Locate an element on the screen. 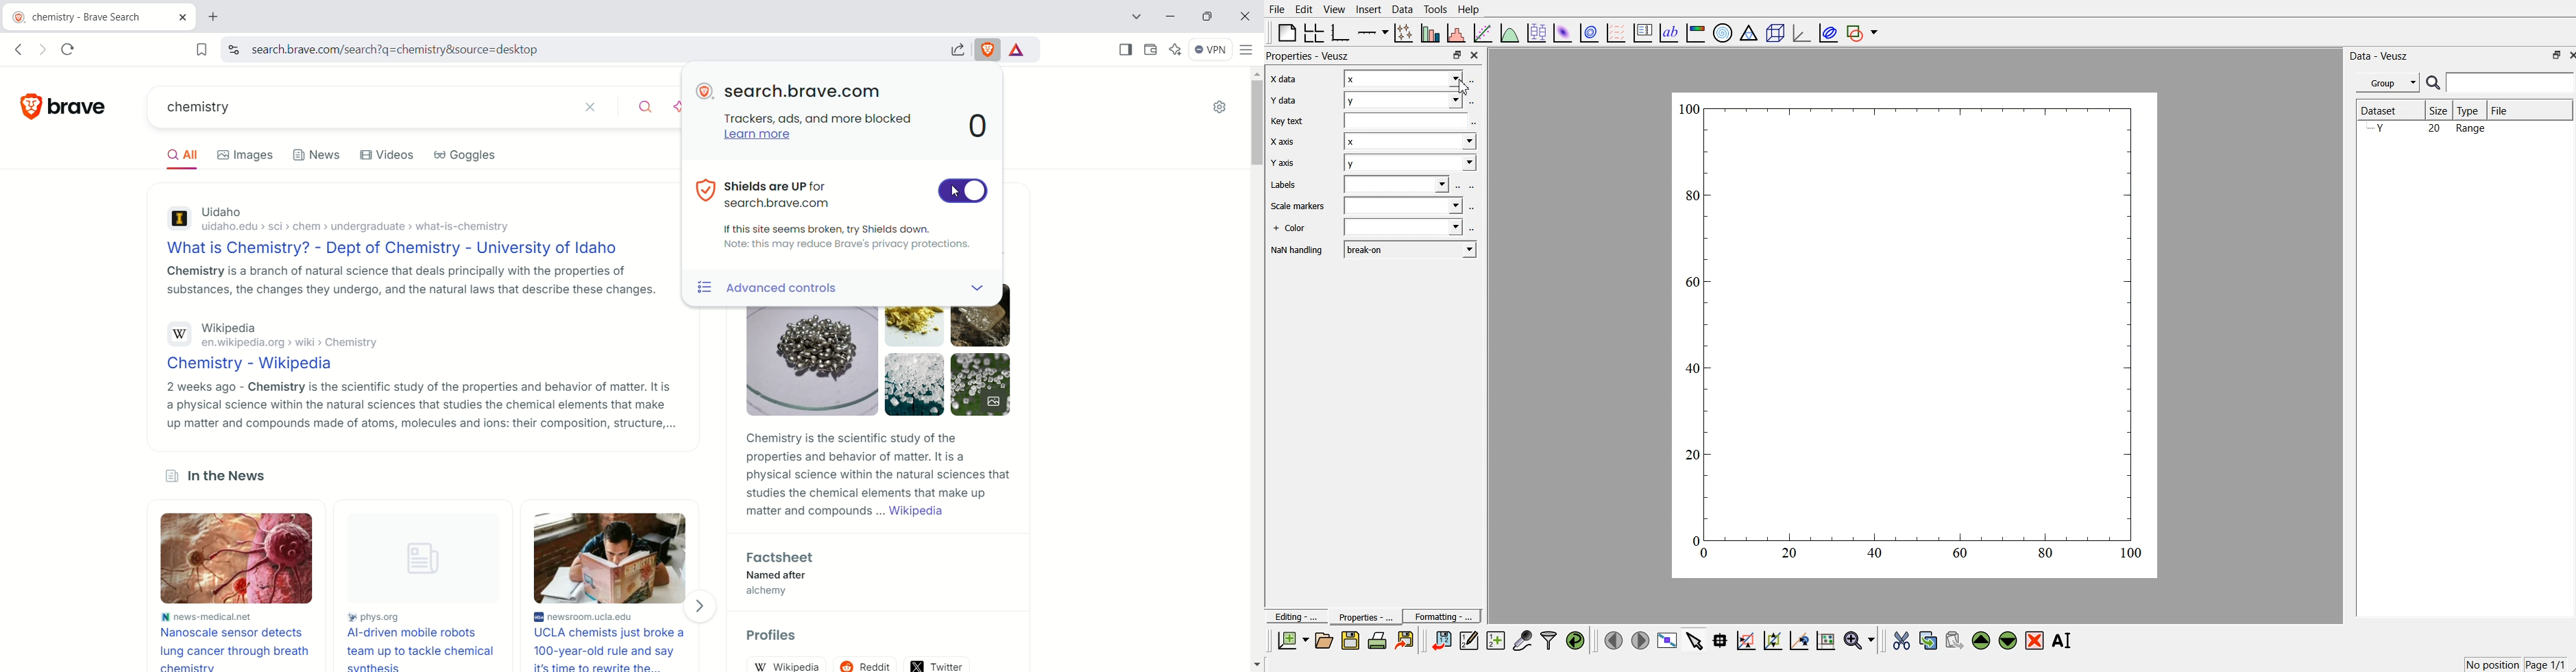 This screenshot has width=2576, height=672. Videos is located at coordinates (391, 154).